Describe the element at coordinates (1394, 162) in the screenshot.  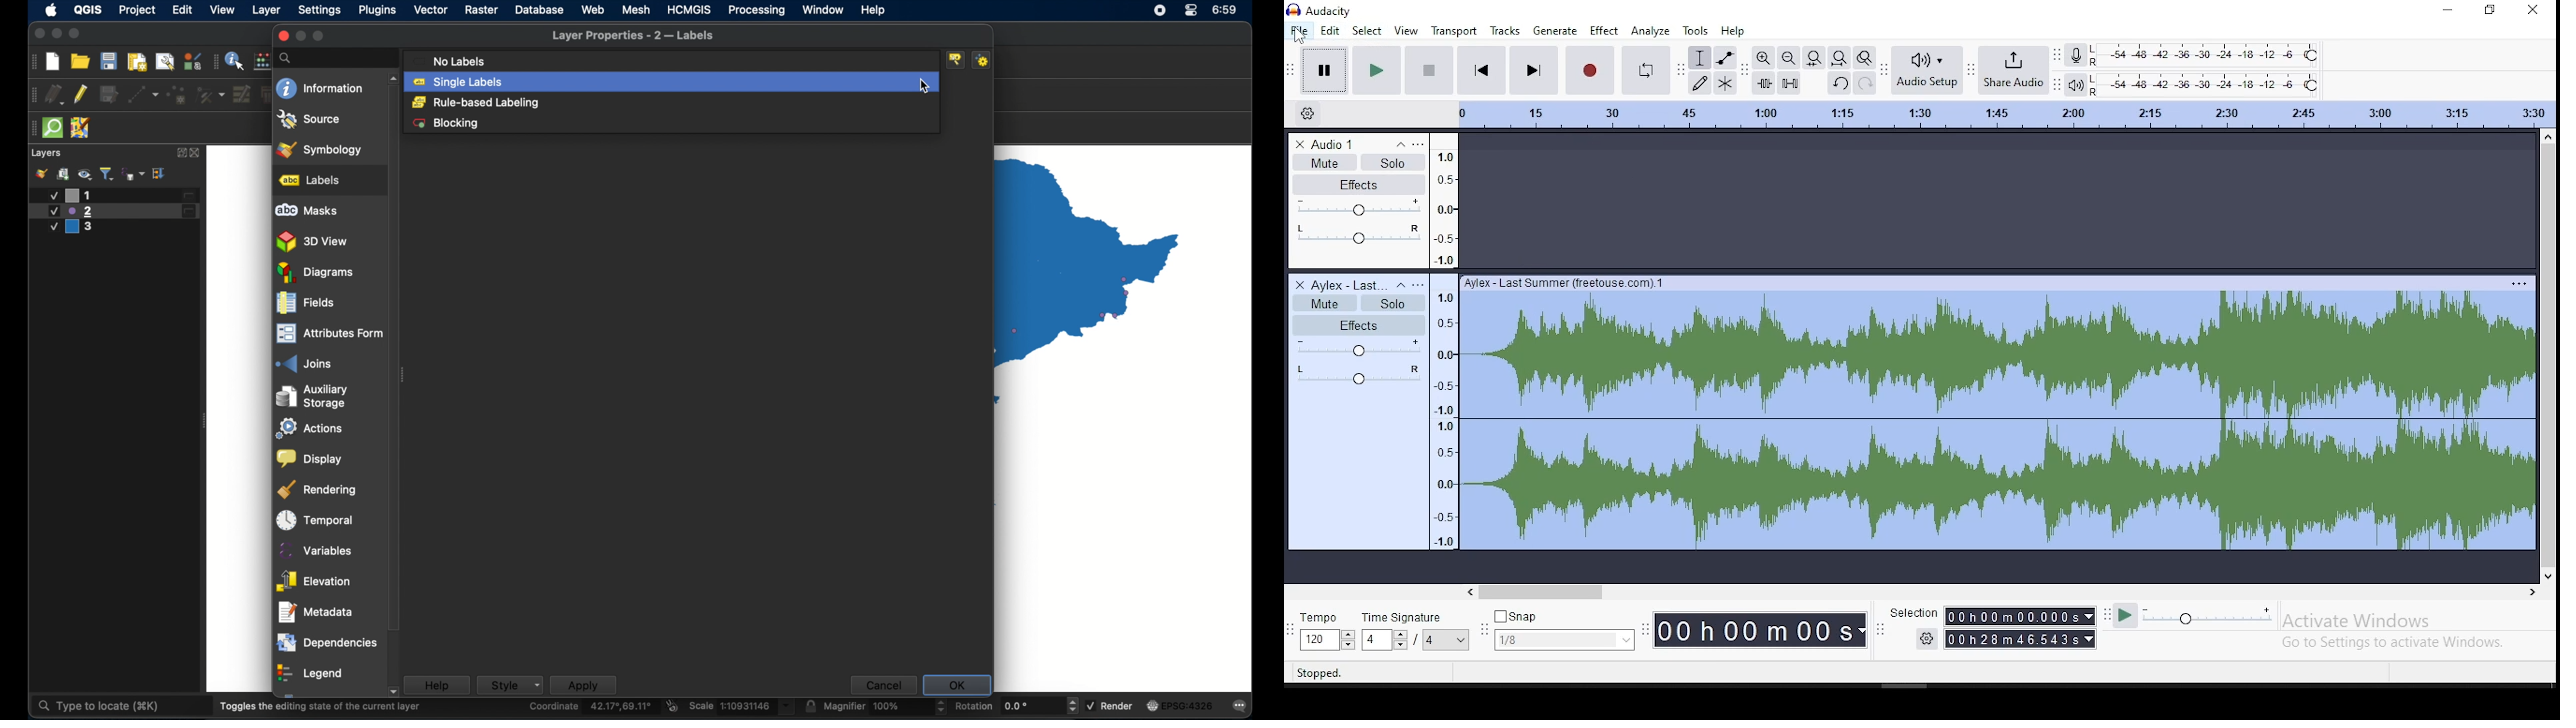
I see `solo` at that location.